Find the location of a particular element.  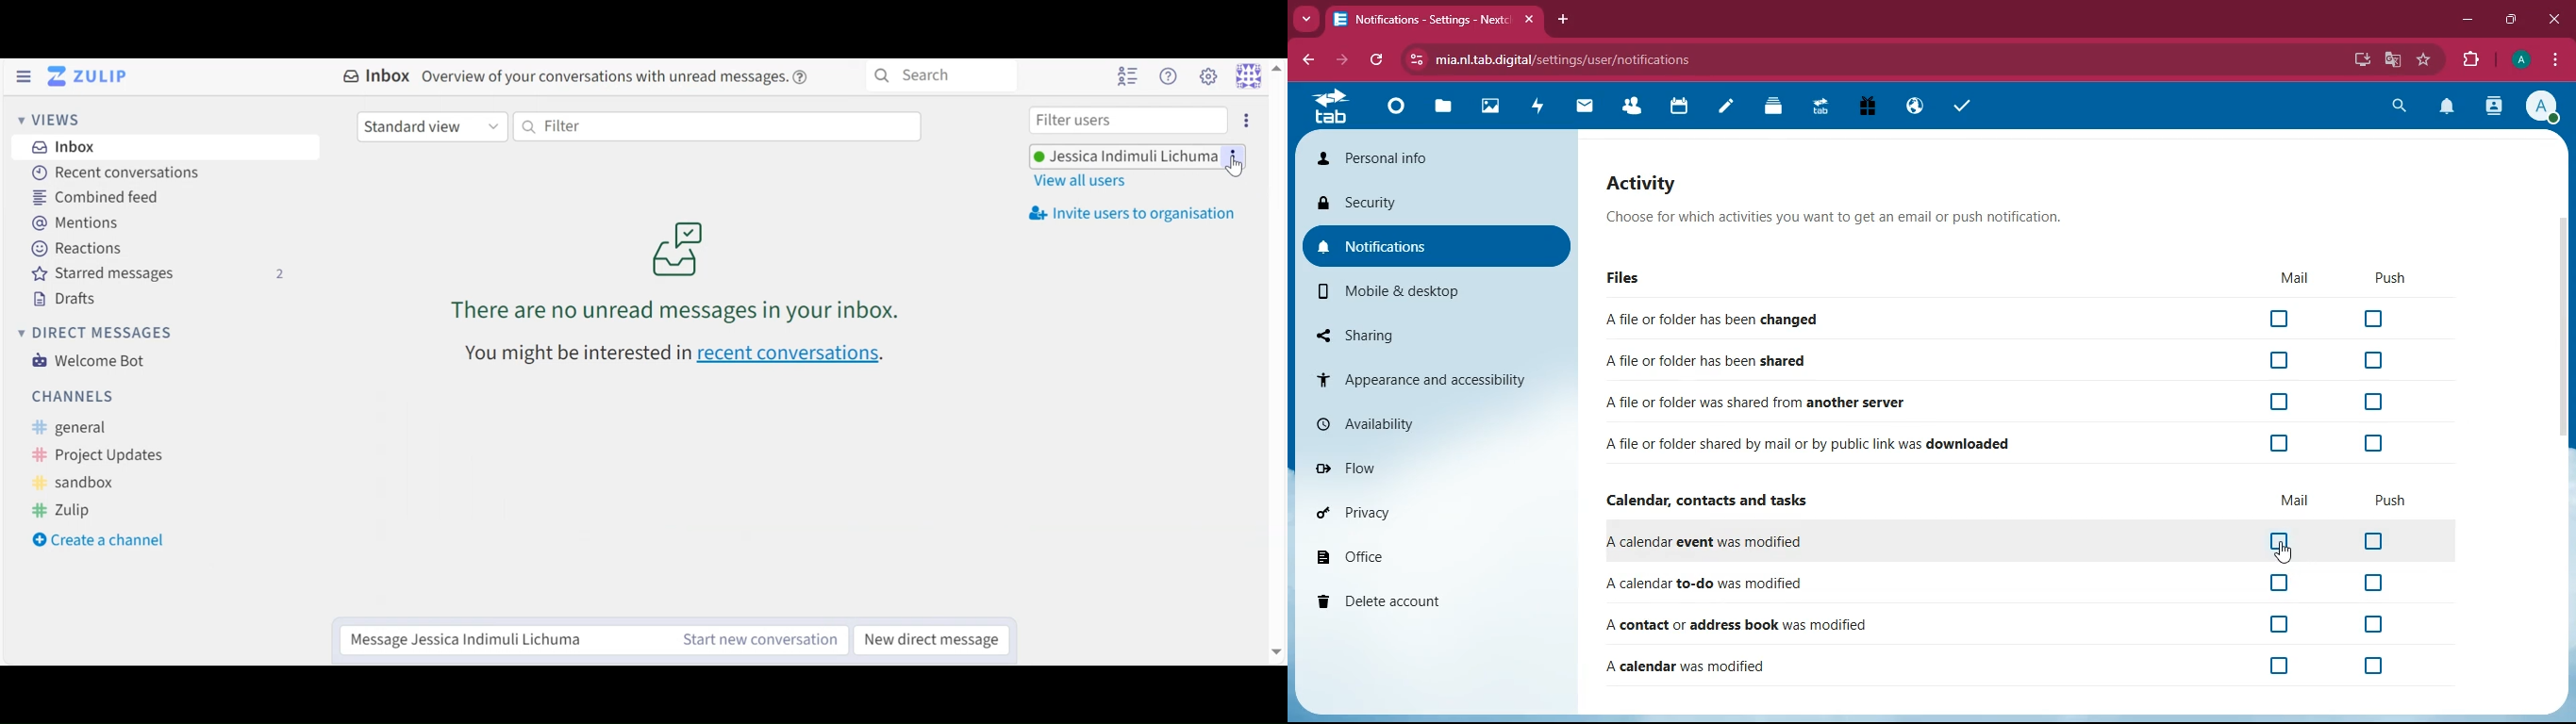

contacts is located at coordinates (2492, 108).